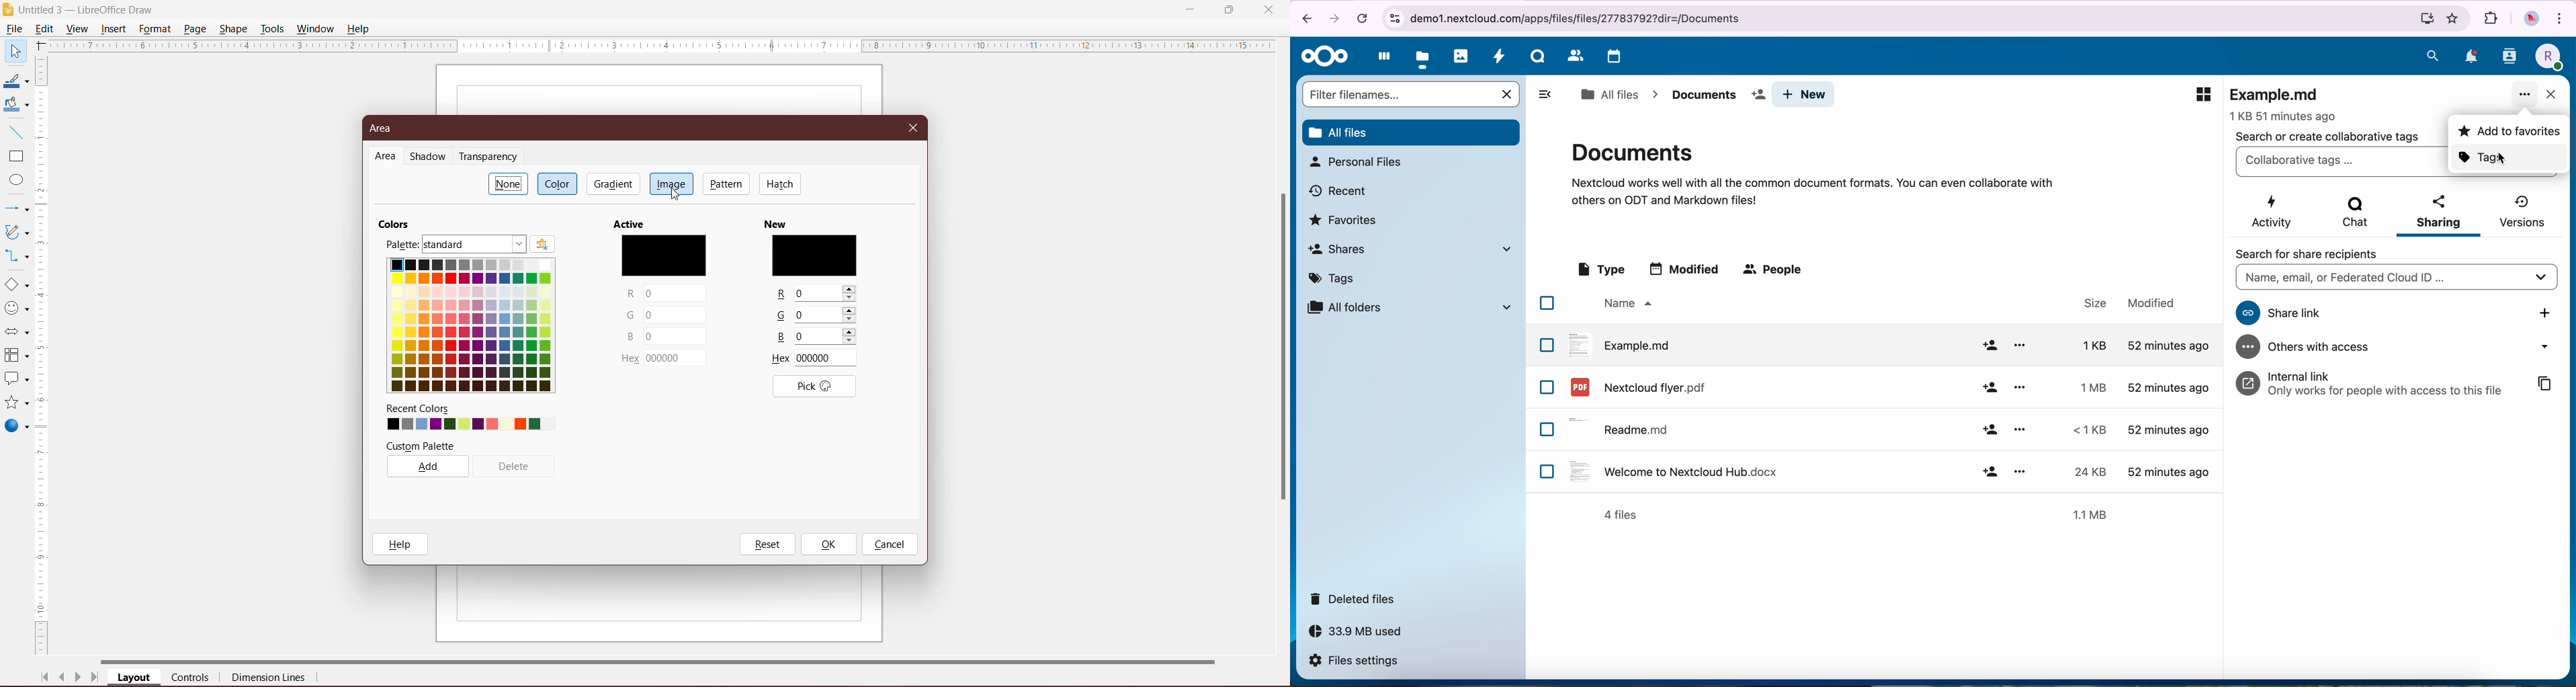 The image size is (2576, 700). Describe the element at coordinates (470, 328) in the screenshot. I see `Available colors in the selected palette` at that location.